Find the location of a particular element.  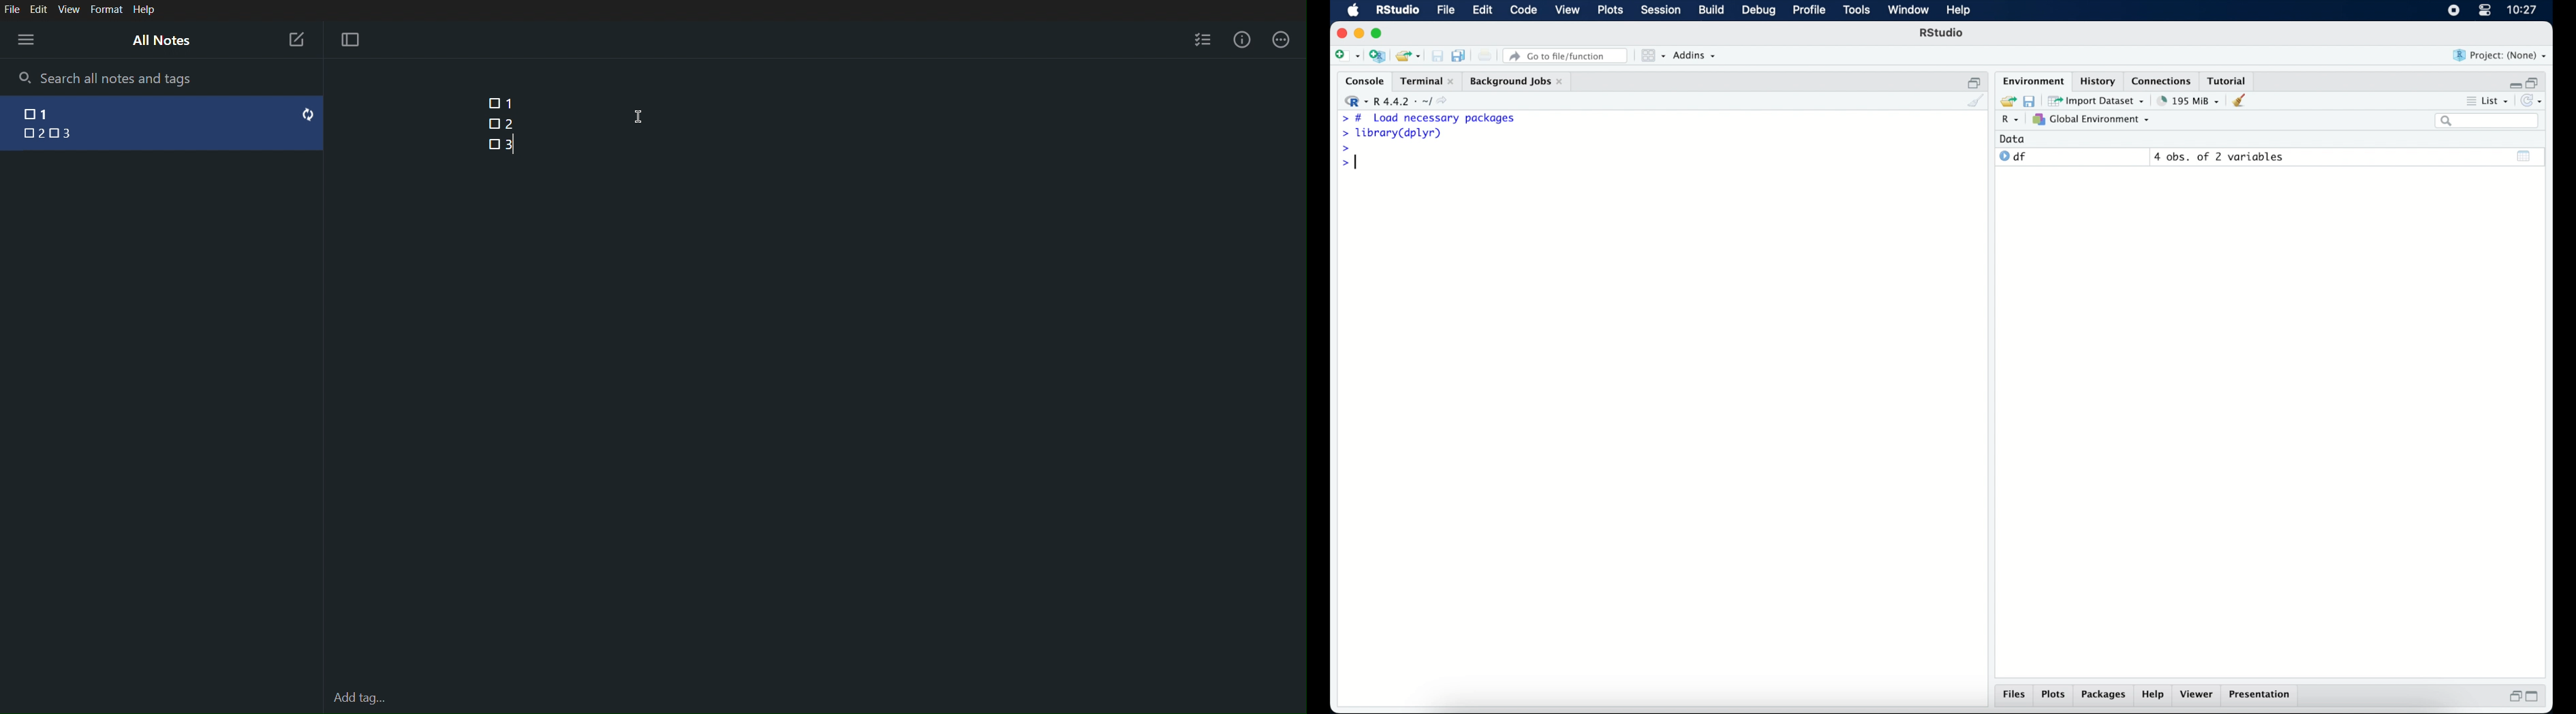

restore down is located at coordinates (1974, 81).